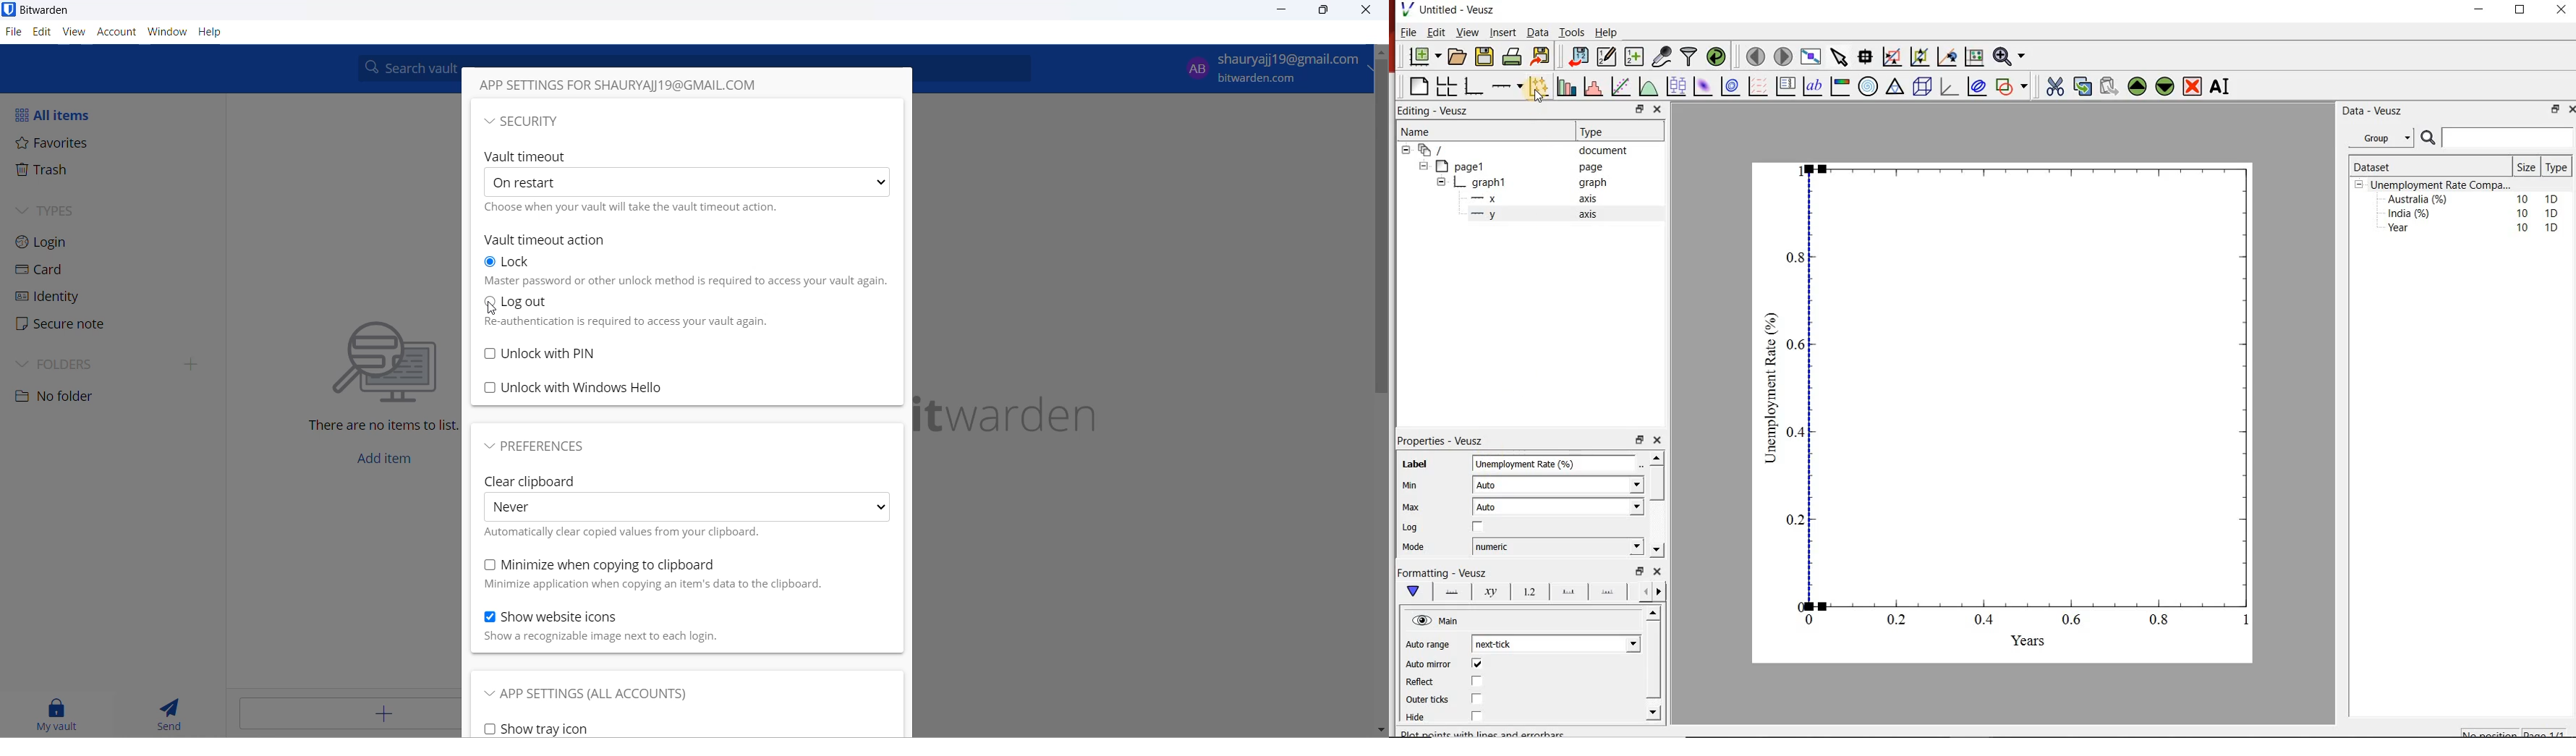 The image size is (2576, 756). What do you see at coordinates (2475, 213) in the screenshot?
I see `India (%) 10 1D` at bounding box center [2475, 213].